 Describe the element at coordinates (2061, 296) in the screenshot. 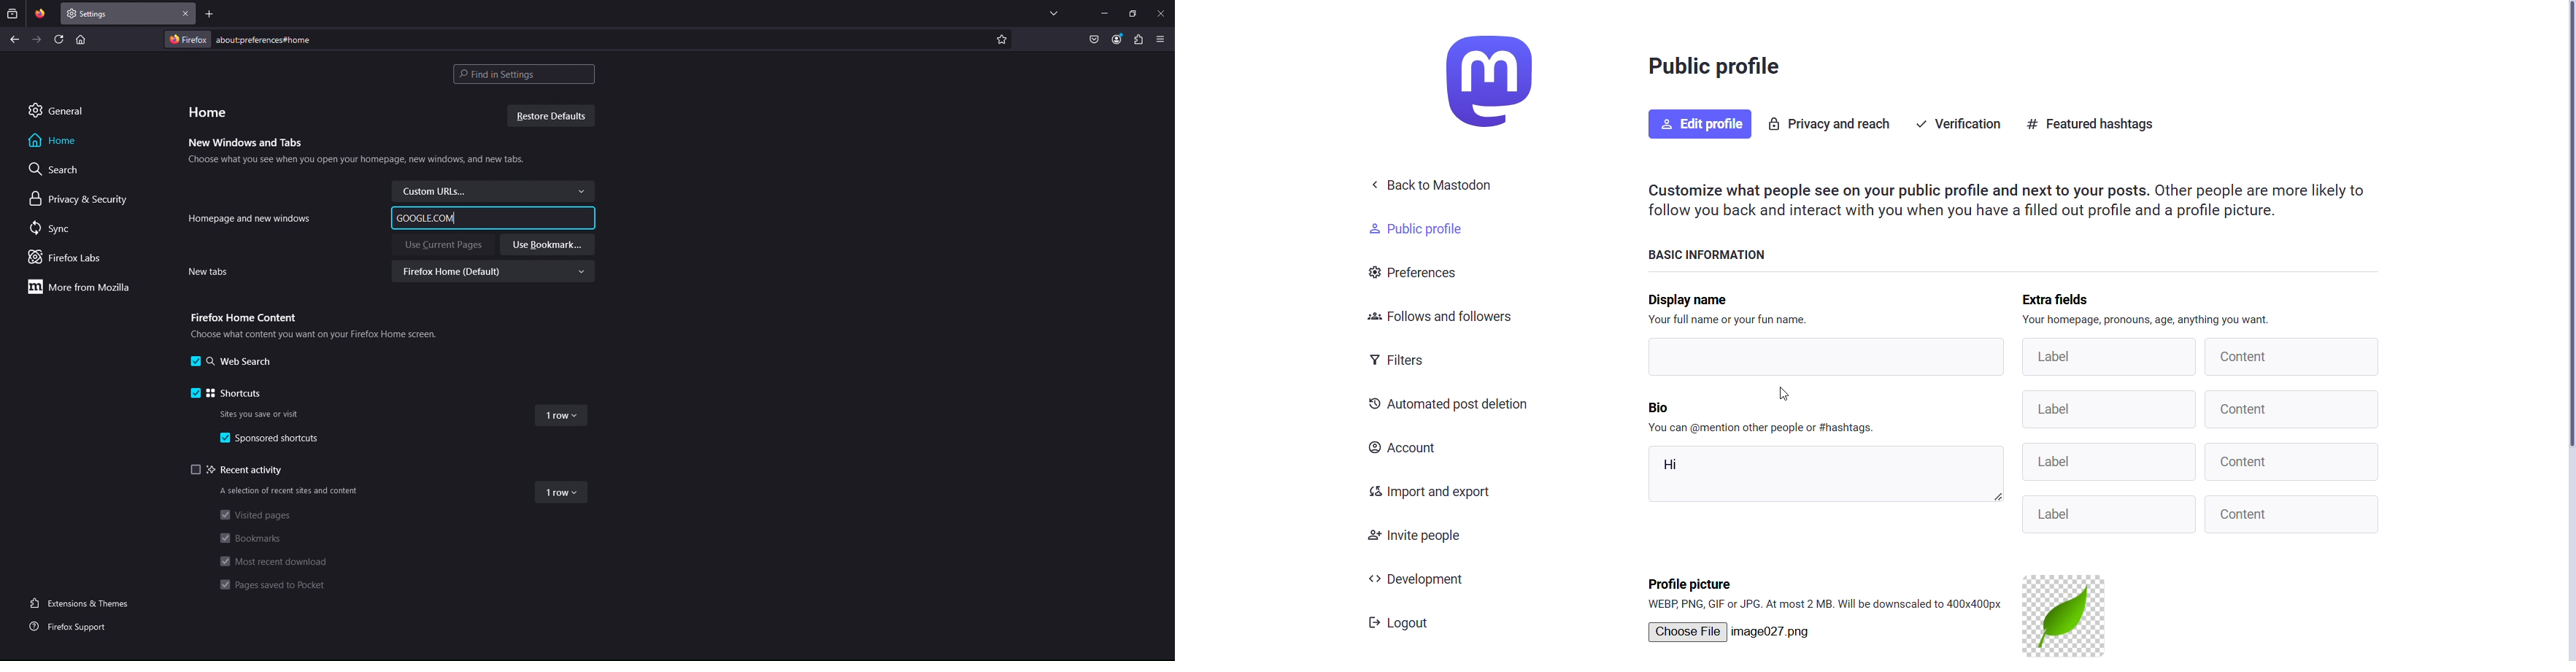

I see `extra fields` at that location.